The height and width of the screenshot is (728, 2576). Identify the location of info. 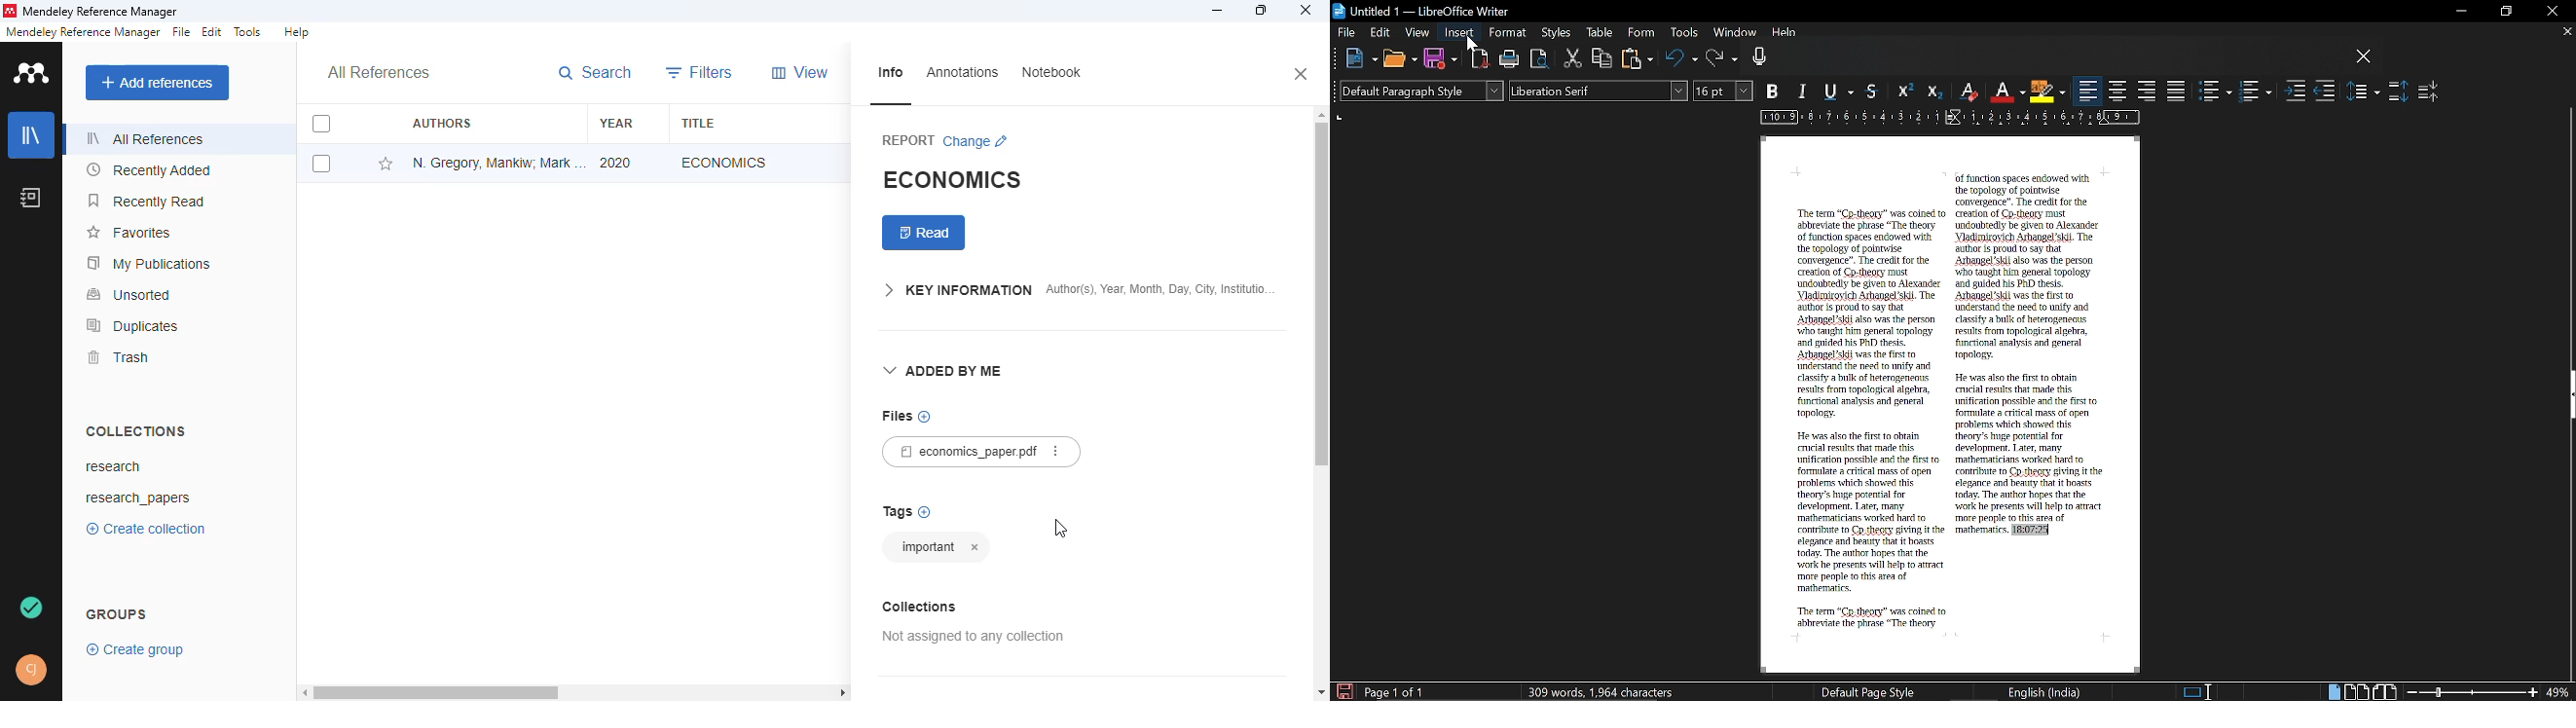
(890, 73).